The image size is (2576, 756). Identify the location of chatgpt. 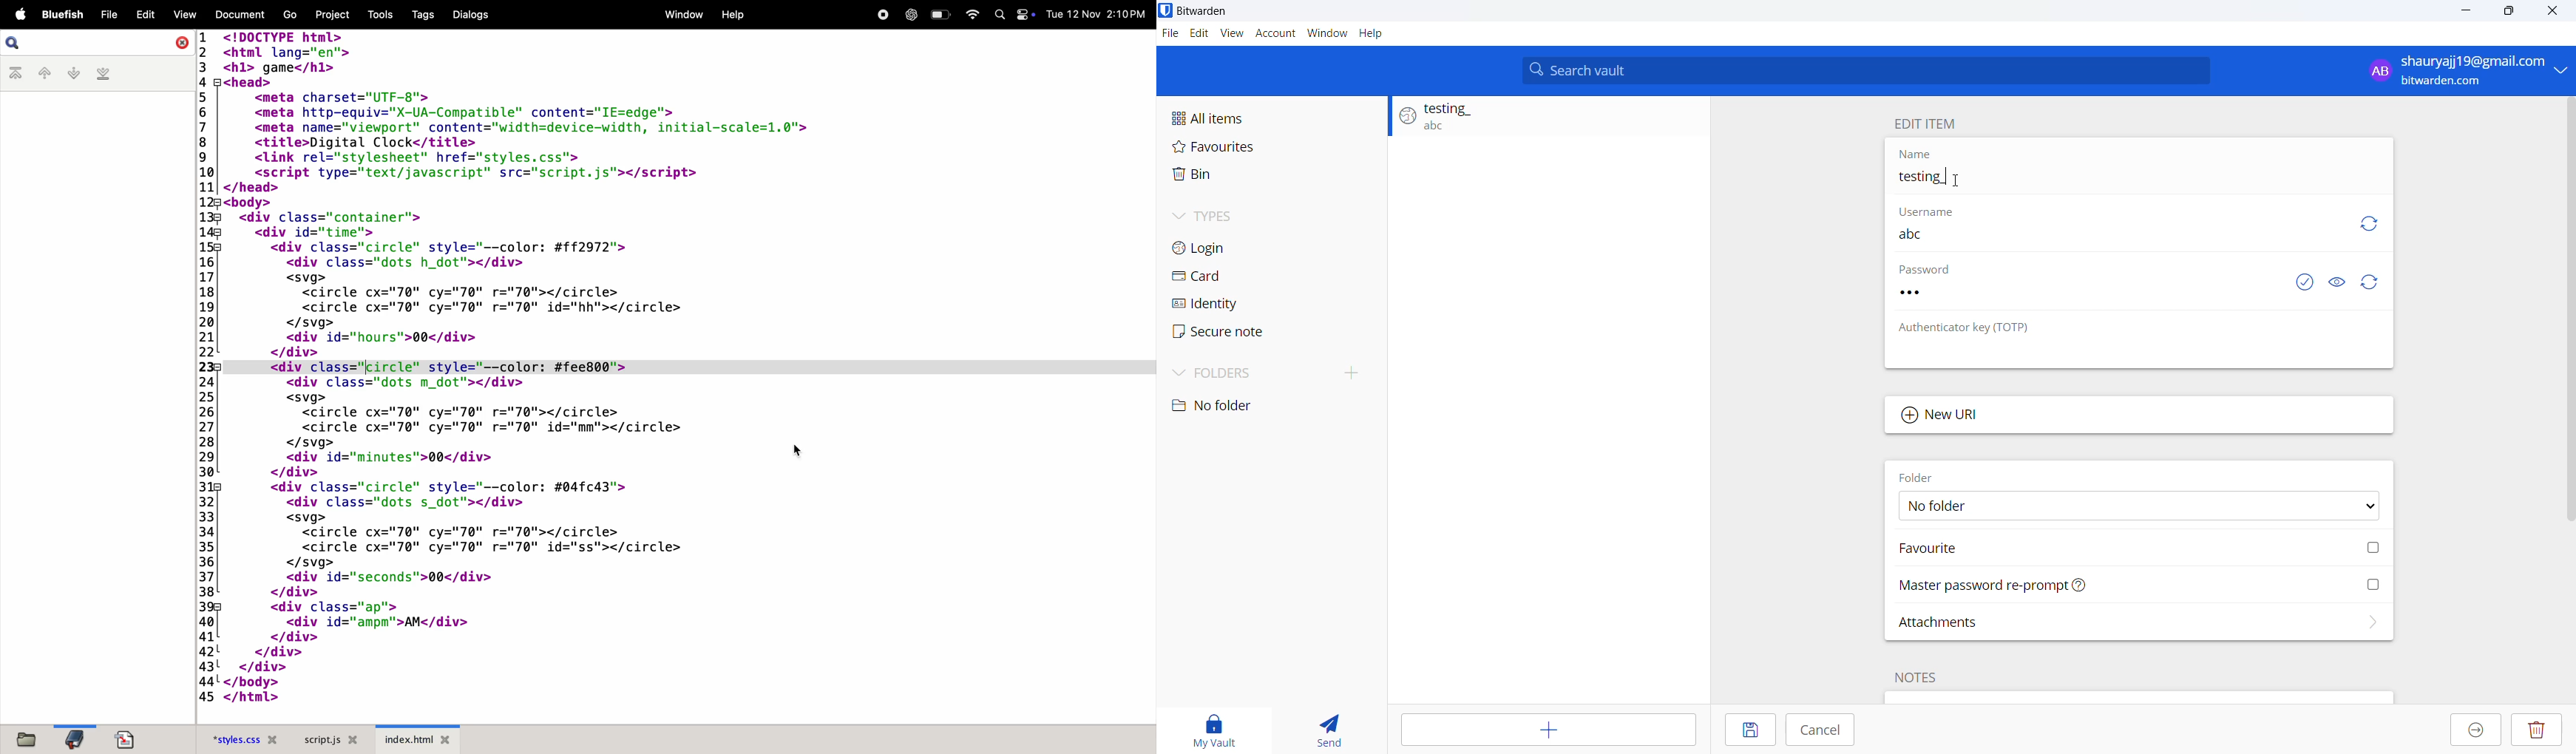
(908, 15).